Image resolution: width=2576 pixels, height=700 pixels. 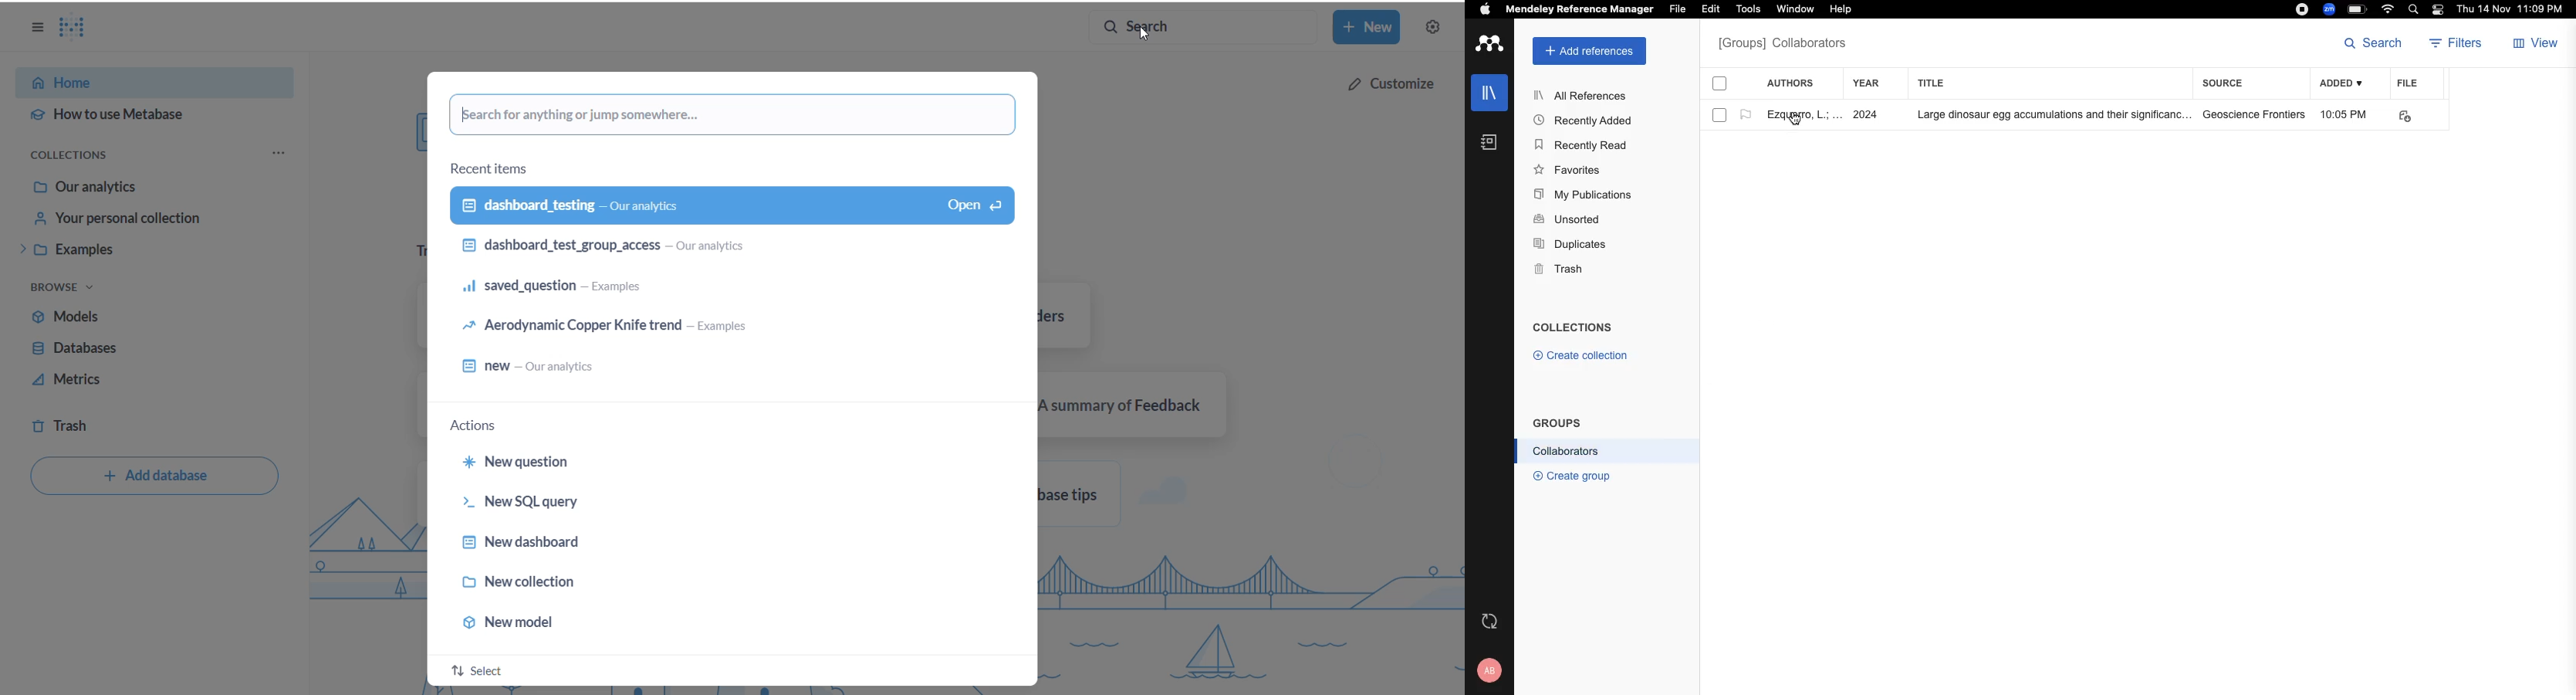 What do you see at coordinates (1677, 8) in the screenshot?
I see `File` at bounding box center [1677, 8].